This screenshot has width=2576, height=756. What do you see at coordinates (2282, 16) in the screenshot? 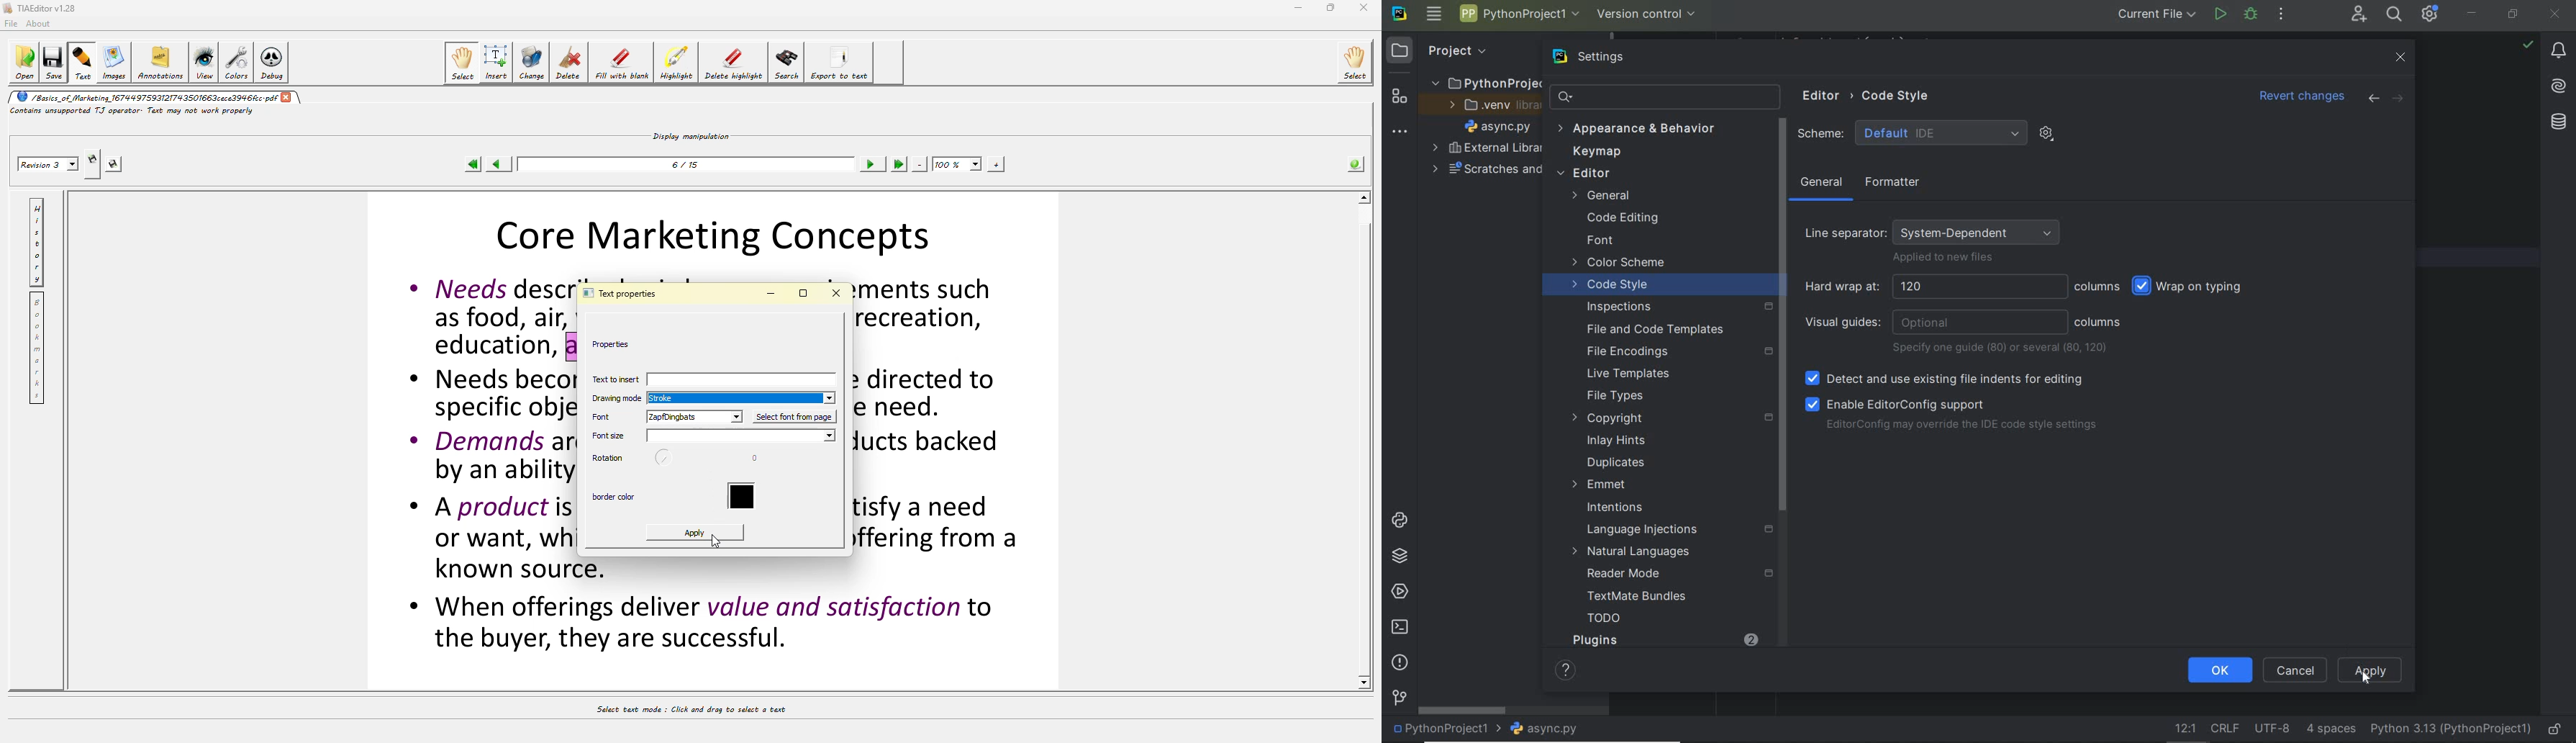
I see `more actions` at bounding box center [2282, 16].